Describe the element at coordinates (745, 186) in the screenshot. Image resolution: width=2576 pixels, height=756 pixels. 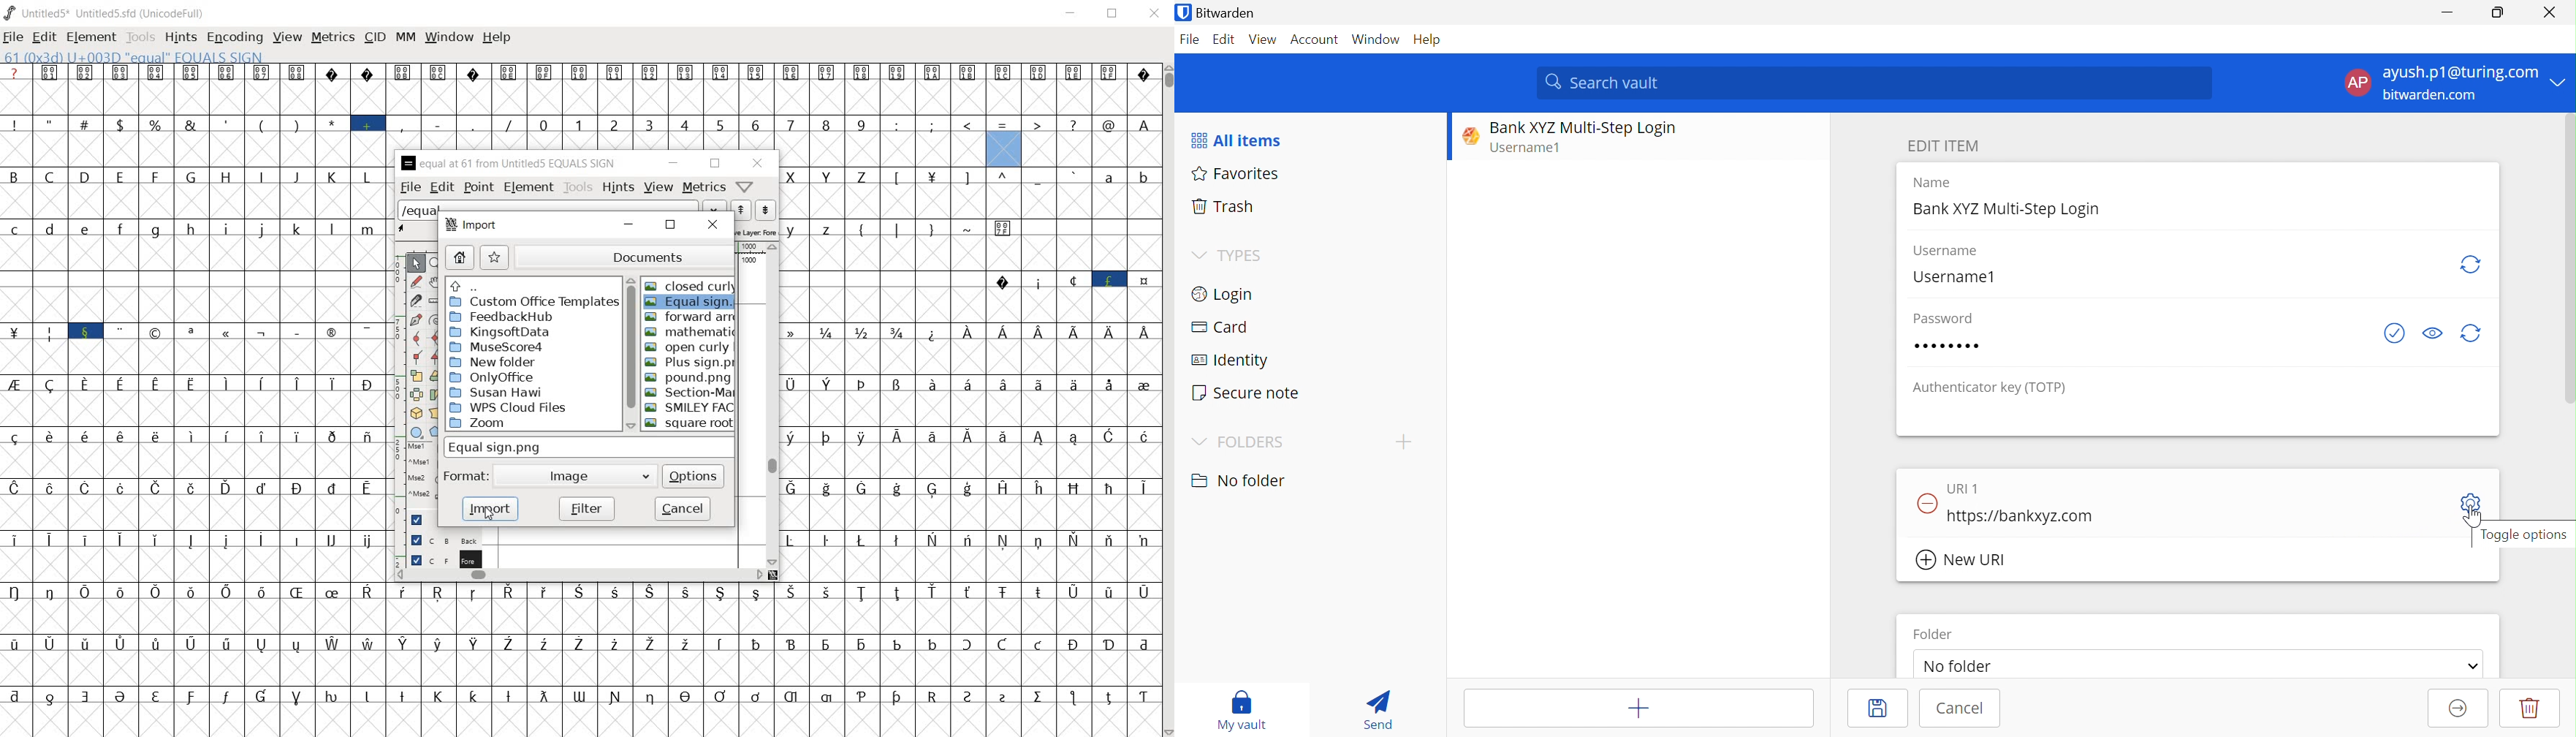
I see `Help/Window` at that location.